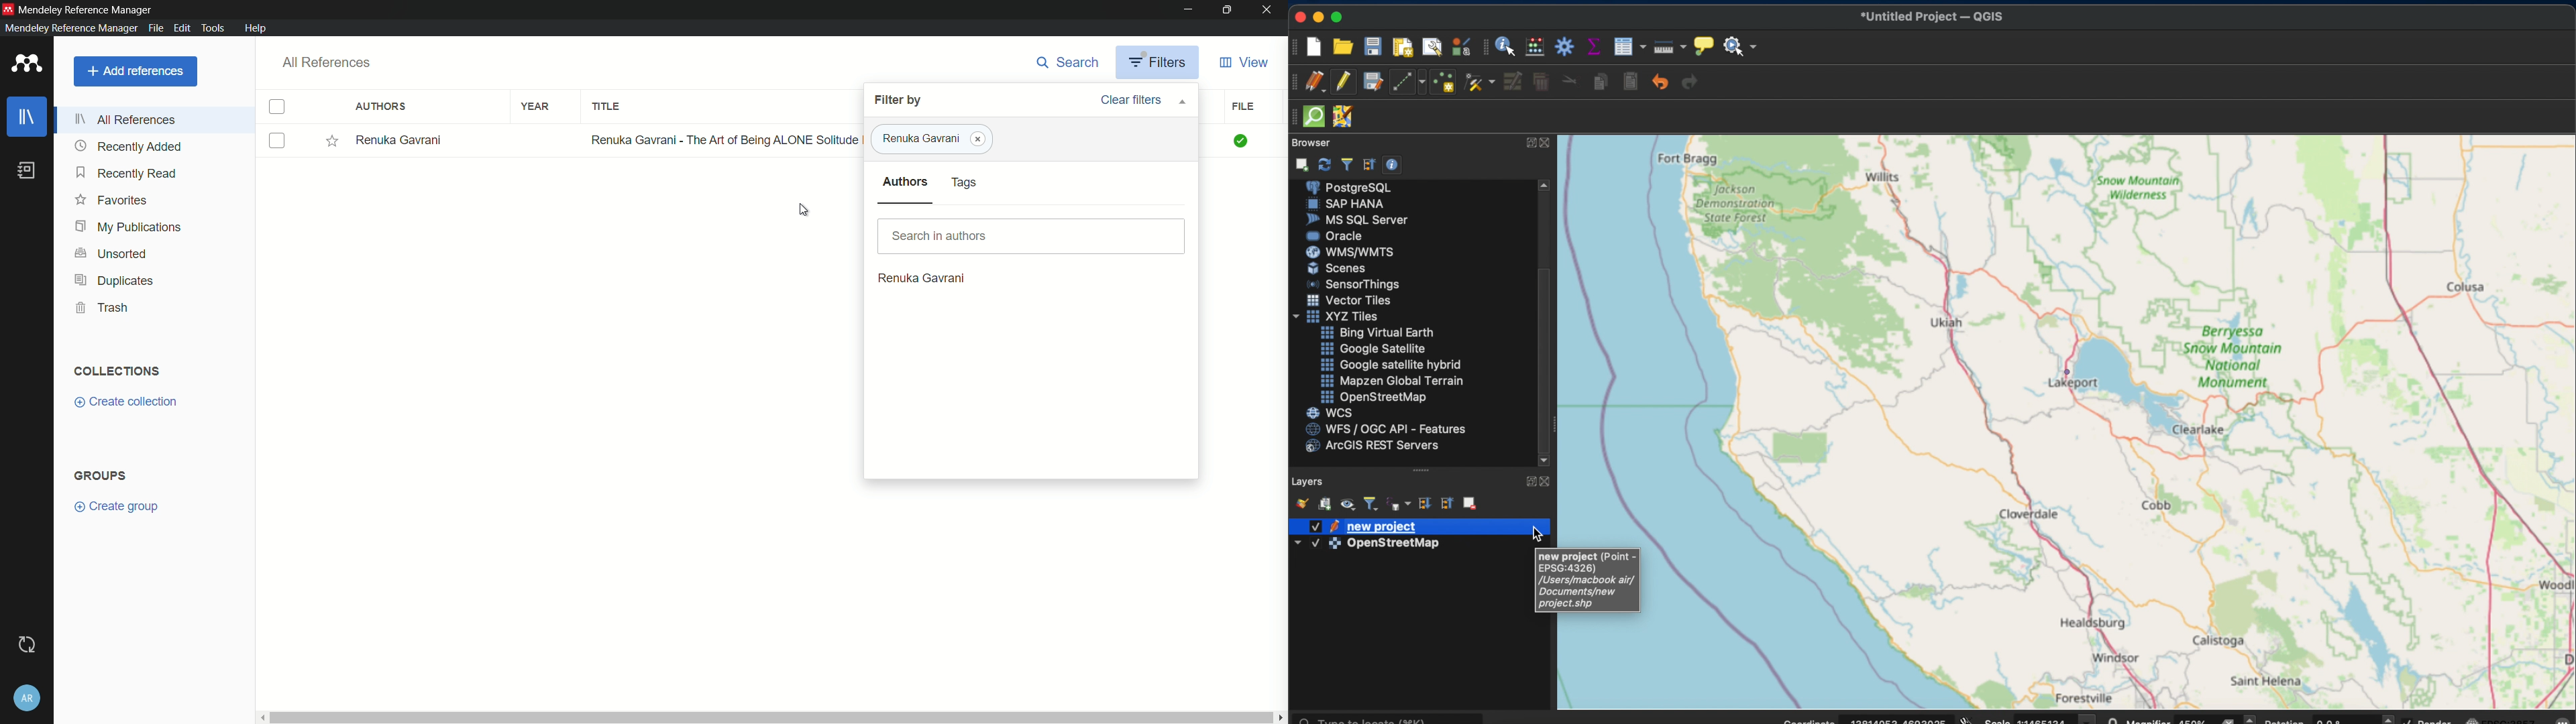  What do you see at coordinates (804, 209) in the screenshot?
I see `cursor` at bounding box center [804, 209].